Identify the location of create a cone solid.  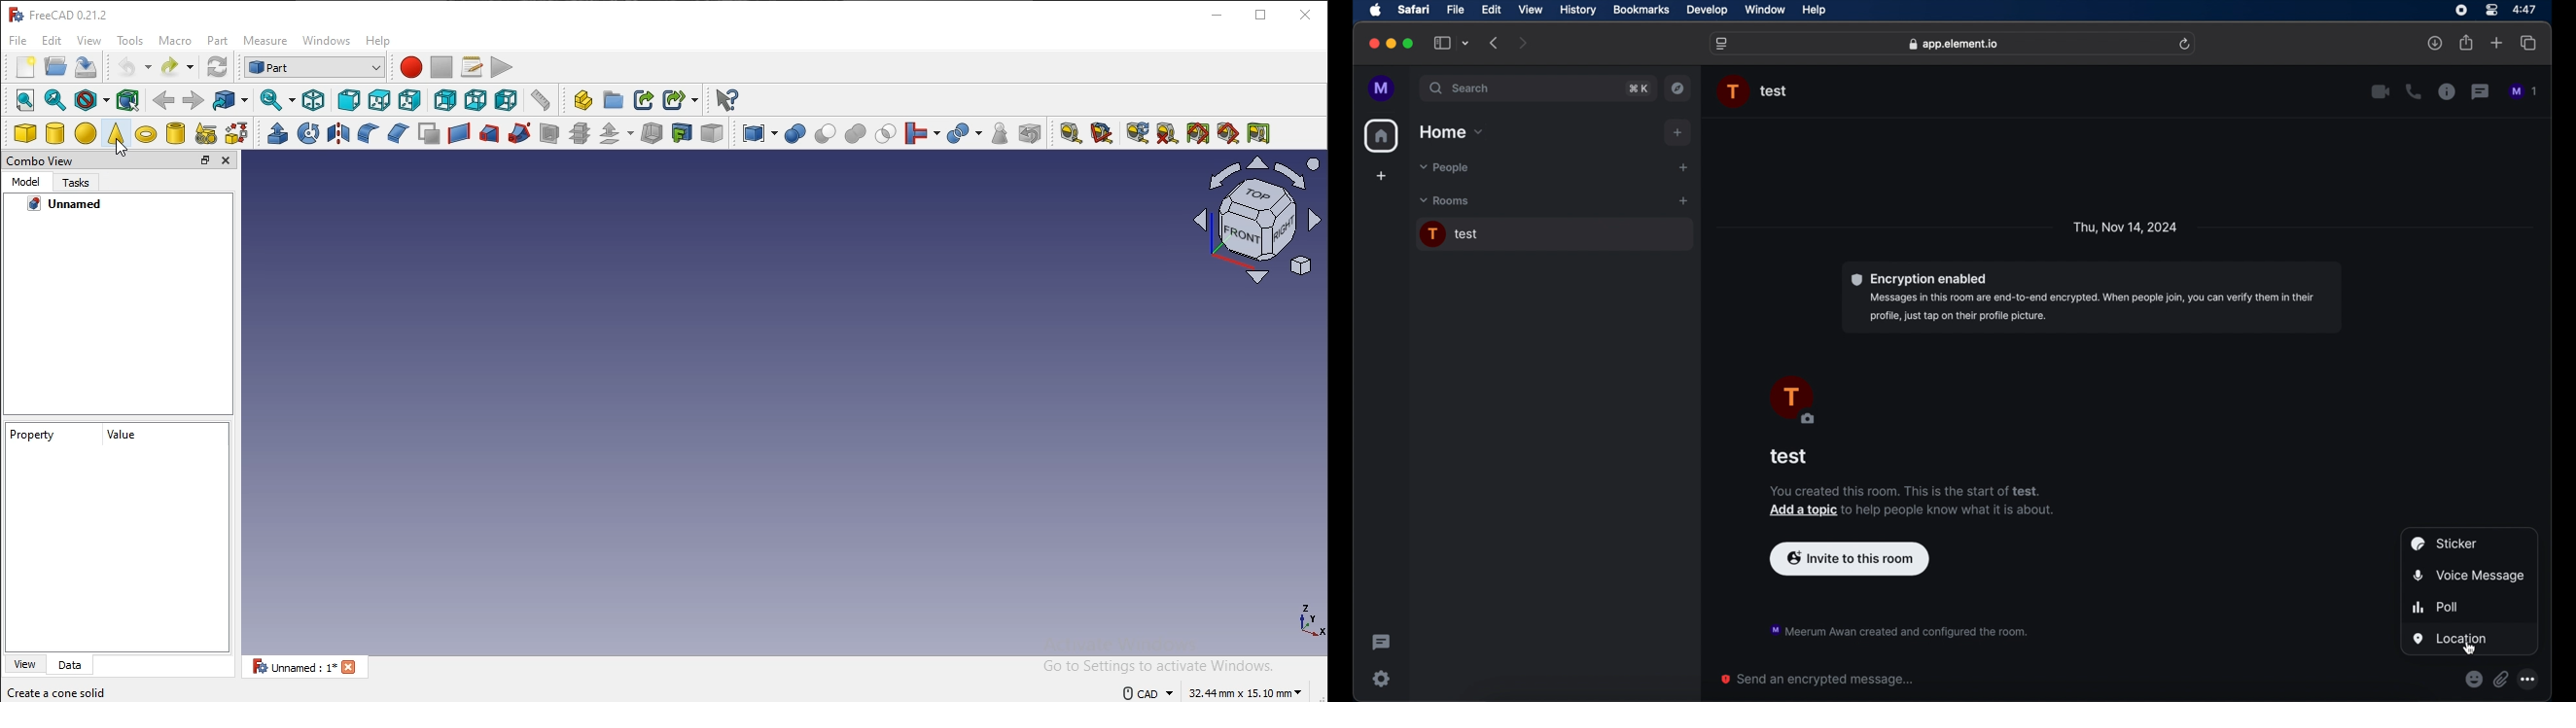
(55, 691).